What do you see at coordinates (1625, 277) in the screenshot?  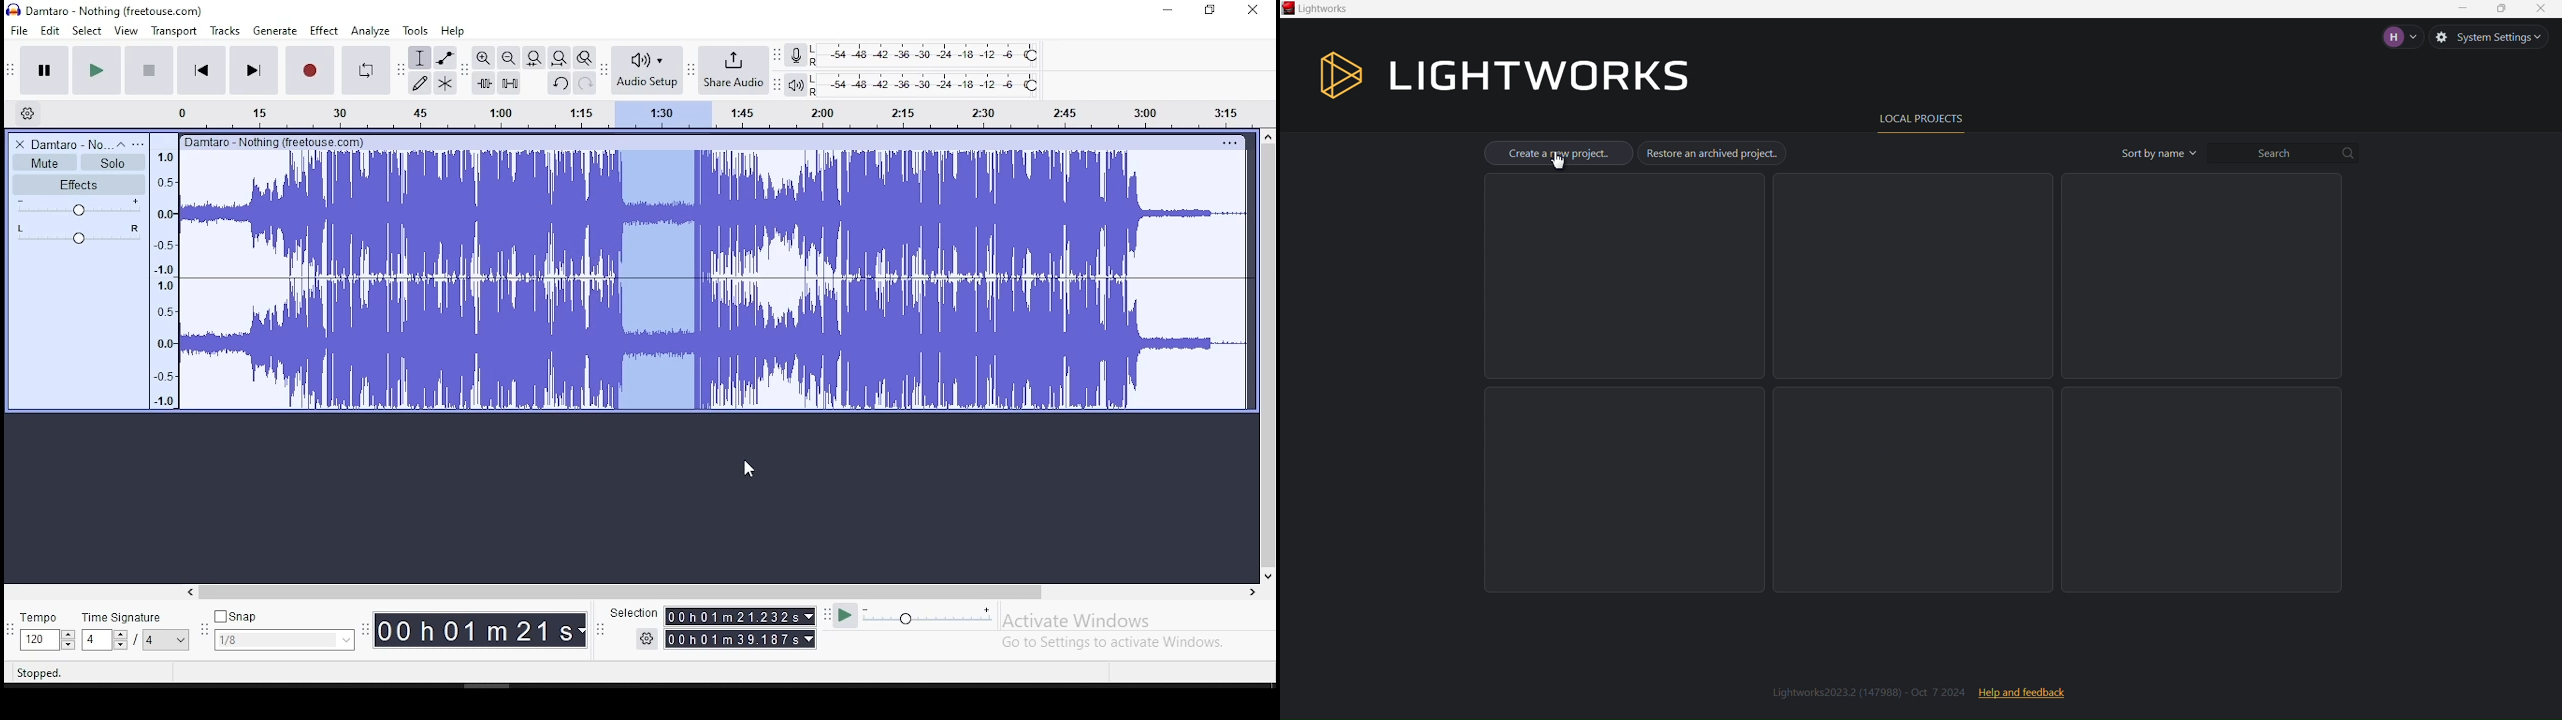 I see `Empty Project` at bounding box center [1625, 277].